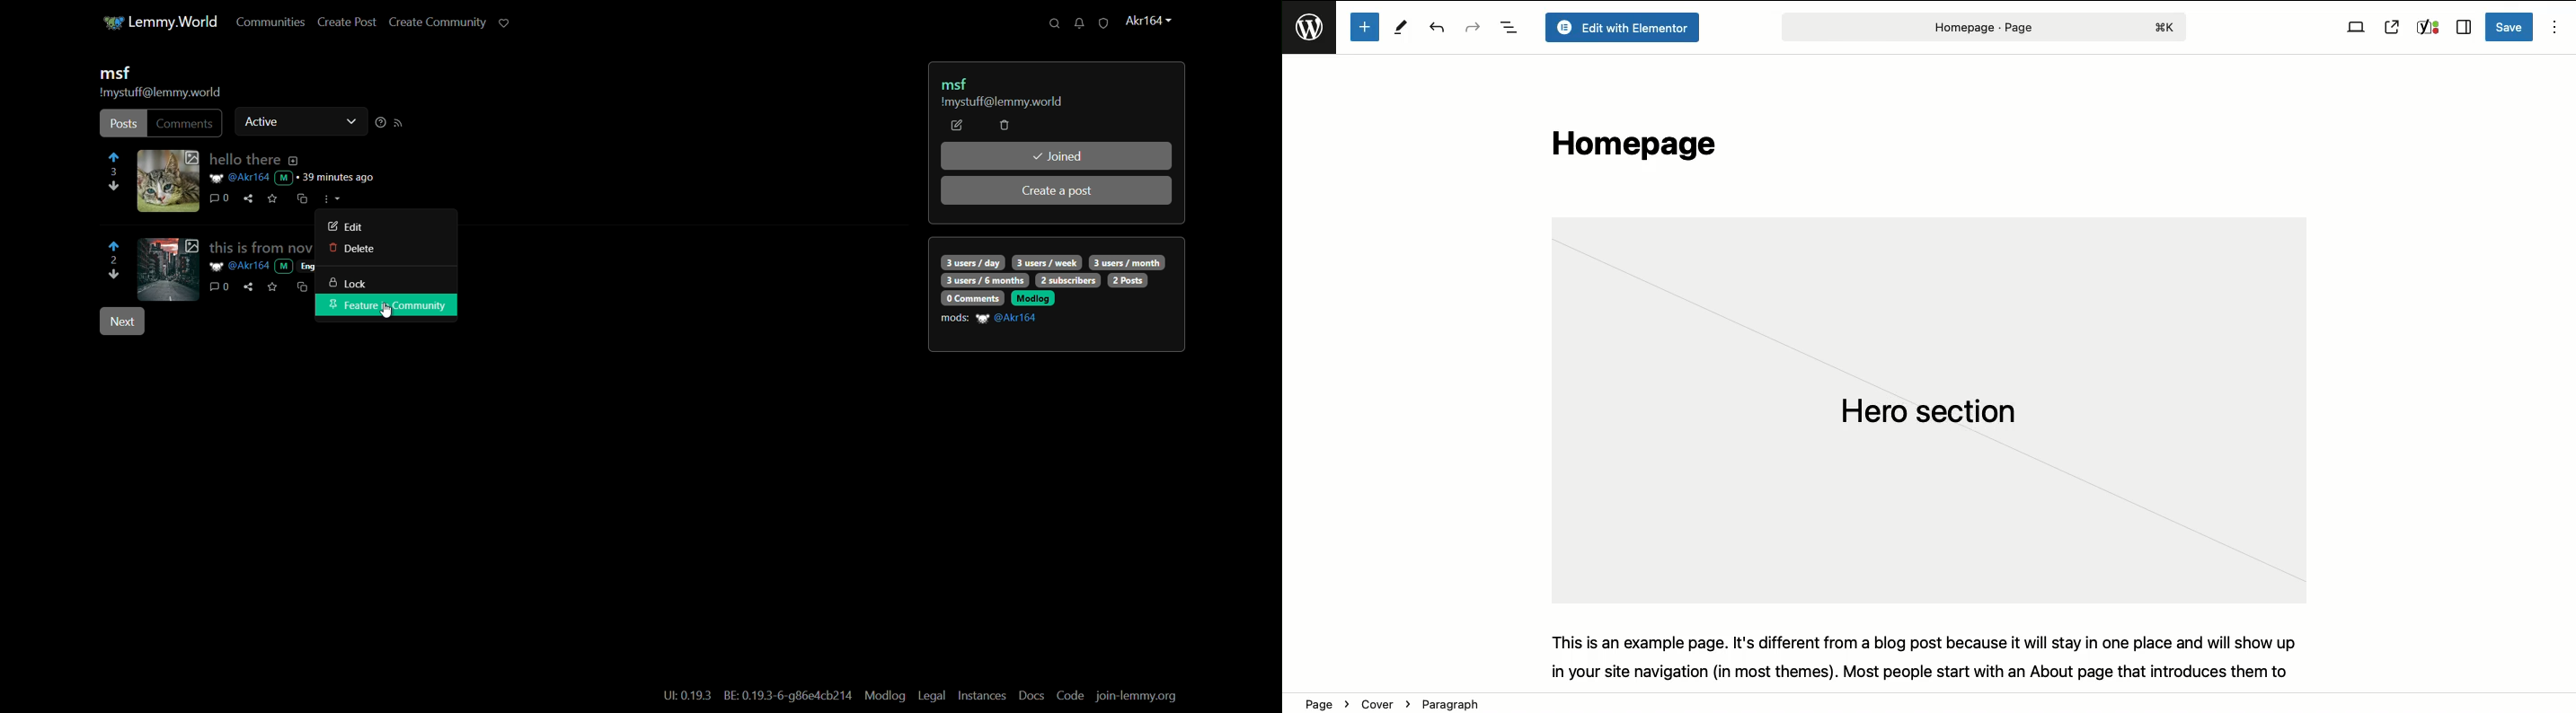 This screenshot has width=2576, height=728. What do you see at coordinates (2463, 28) in the screenshot?
I see `Sidebar` at bounding box center [2463, 28].